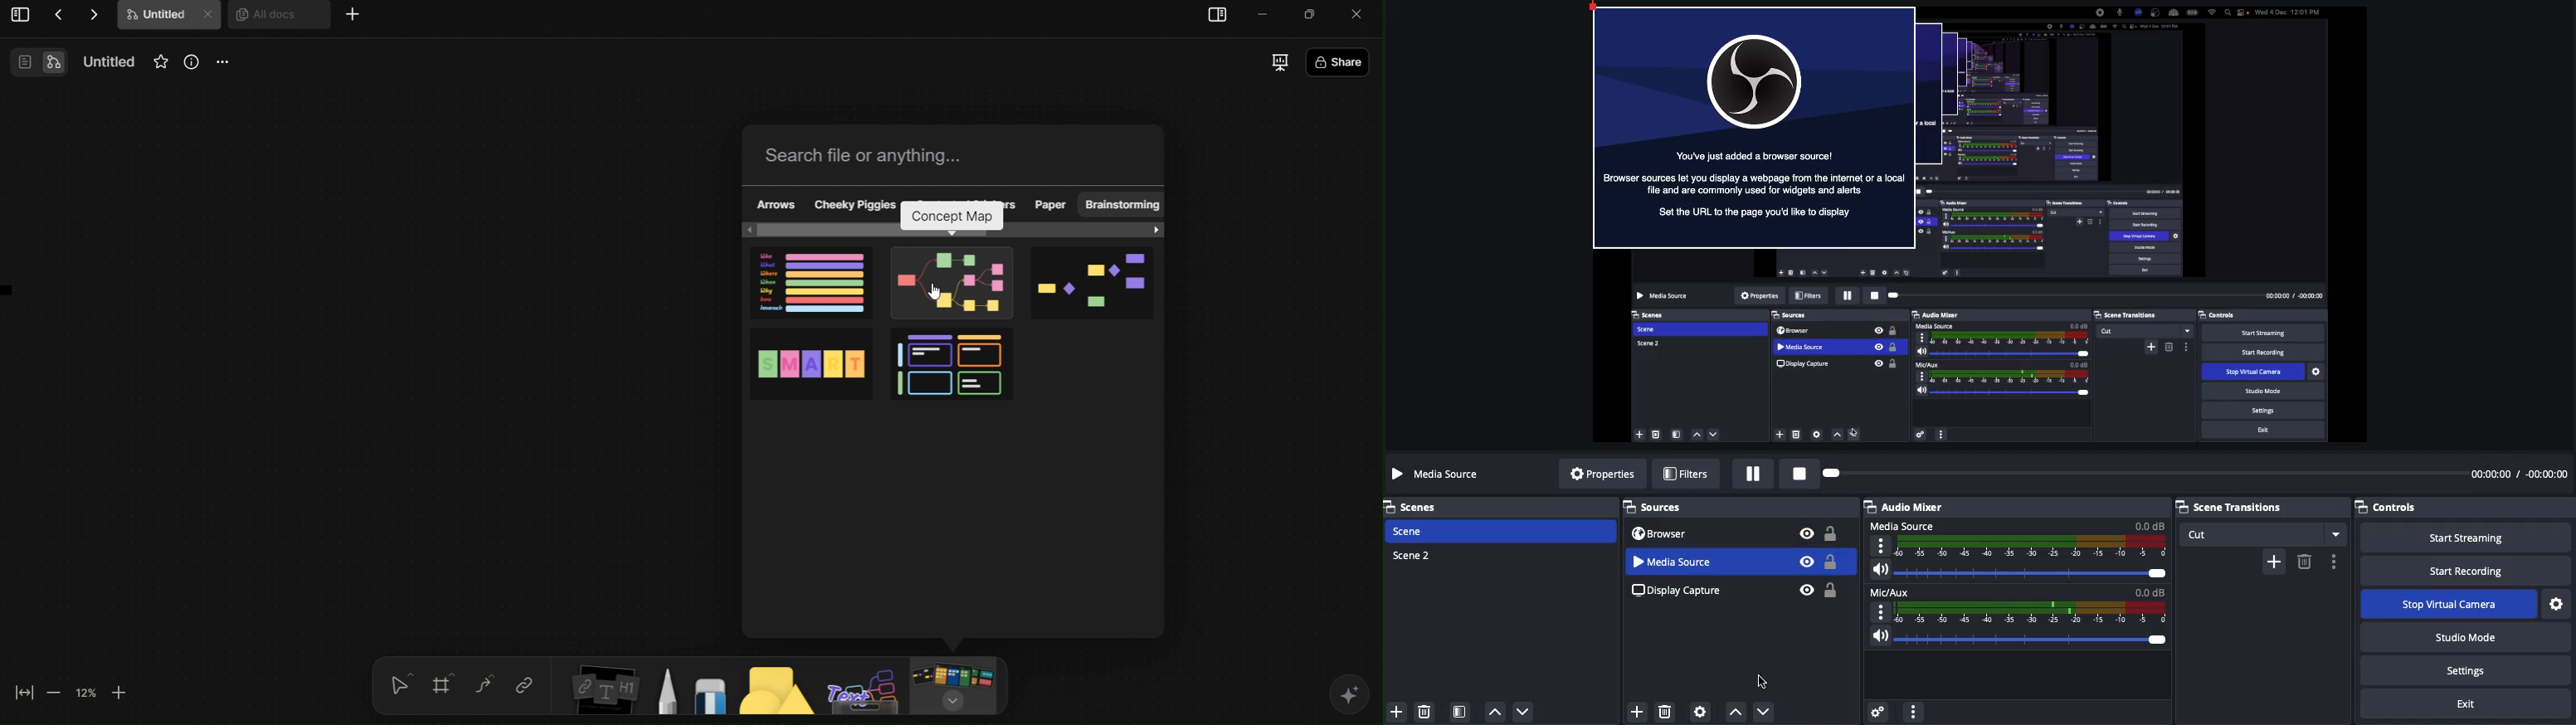 The height and width of the screenshot is (728, 2576). I want to click on Name, so click(104, 60).